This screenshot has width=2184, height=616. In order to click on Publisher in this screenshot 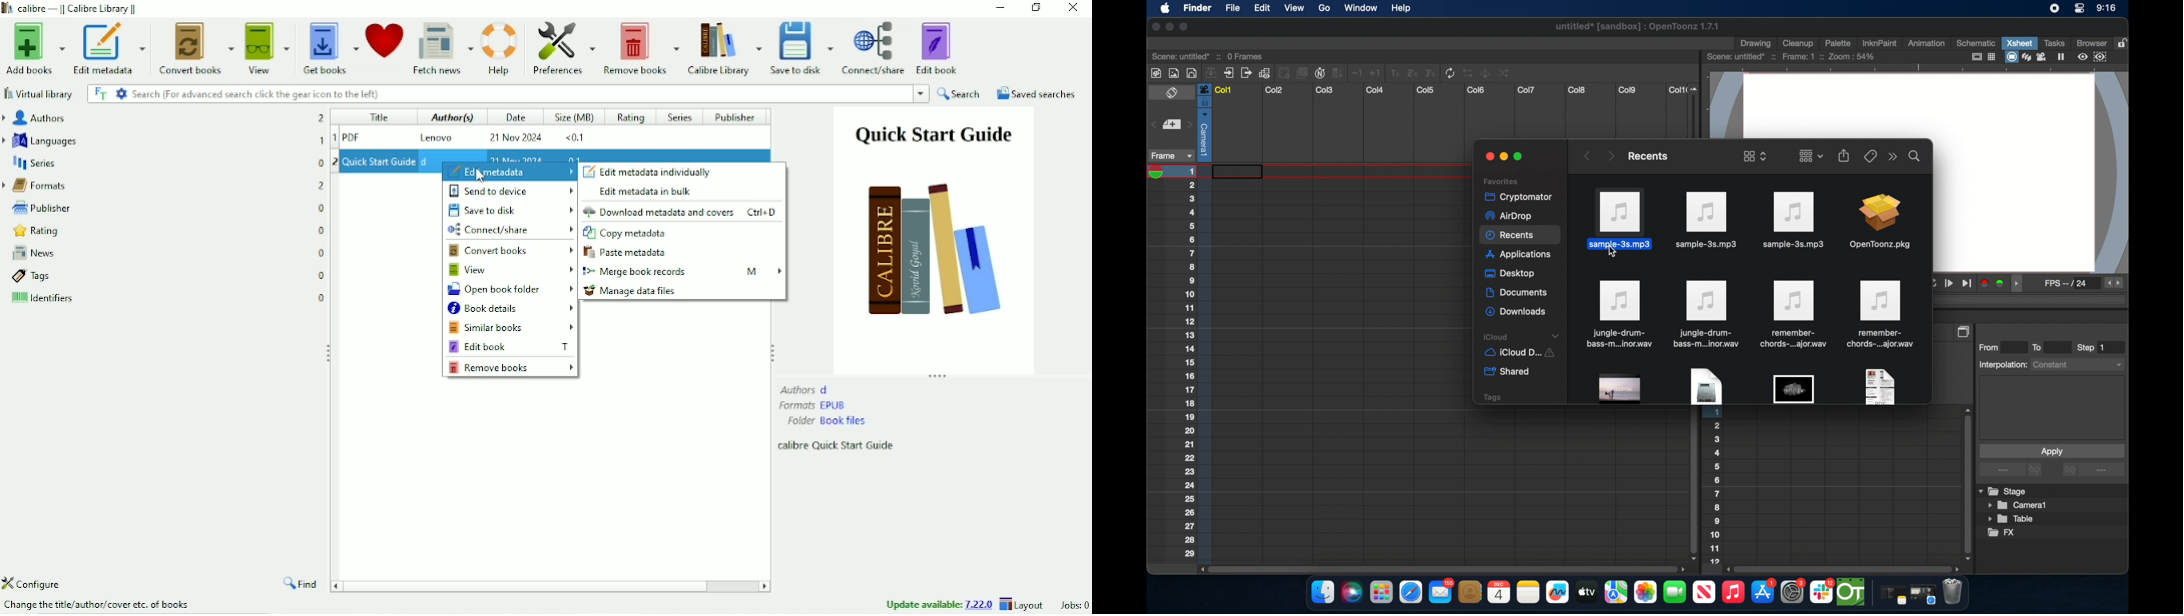, I will do `click(740, 117)`.